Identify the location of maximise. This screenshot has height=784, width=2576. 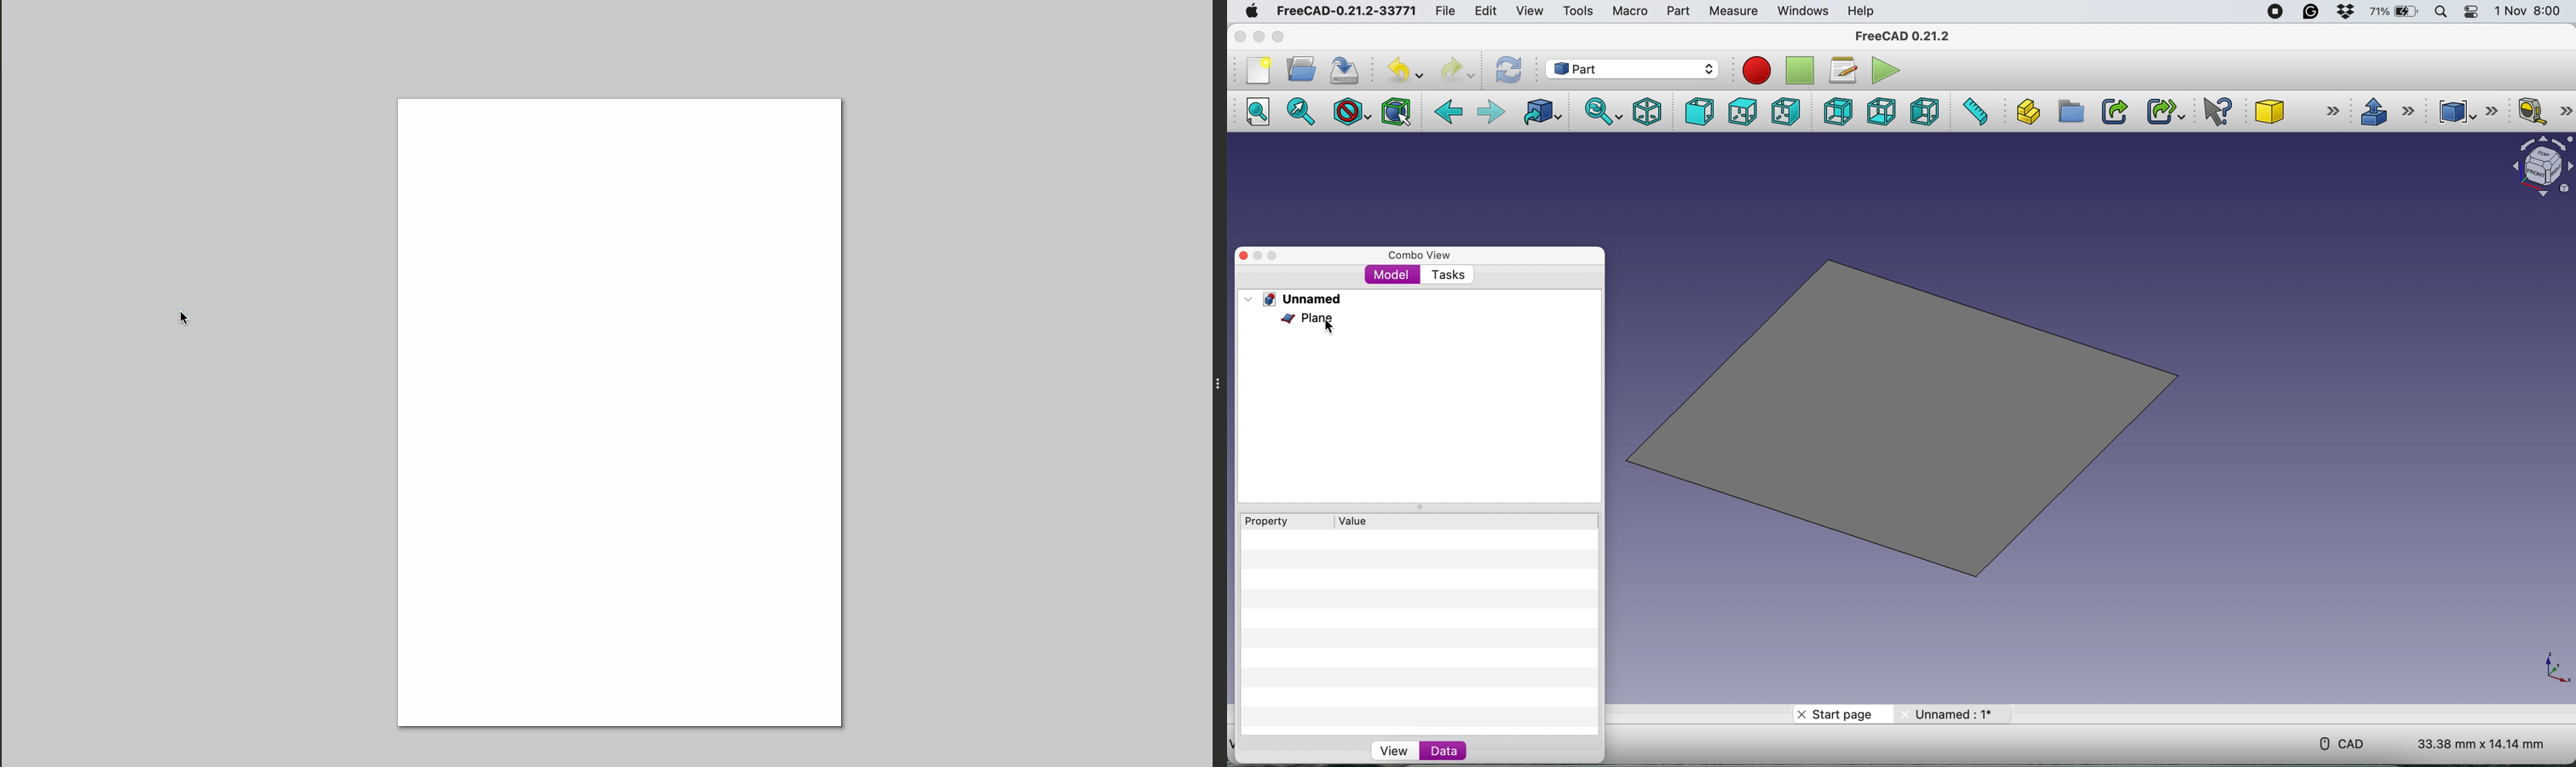
(1275, 252).